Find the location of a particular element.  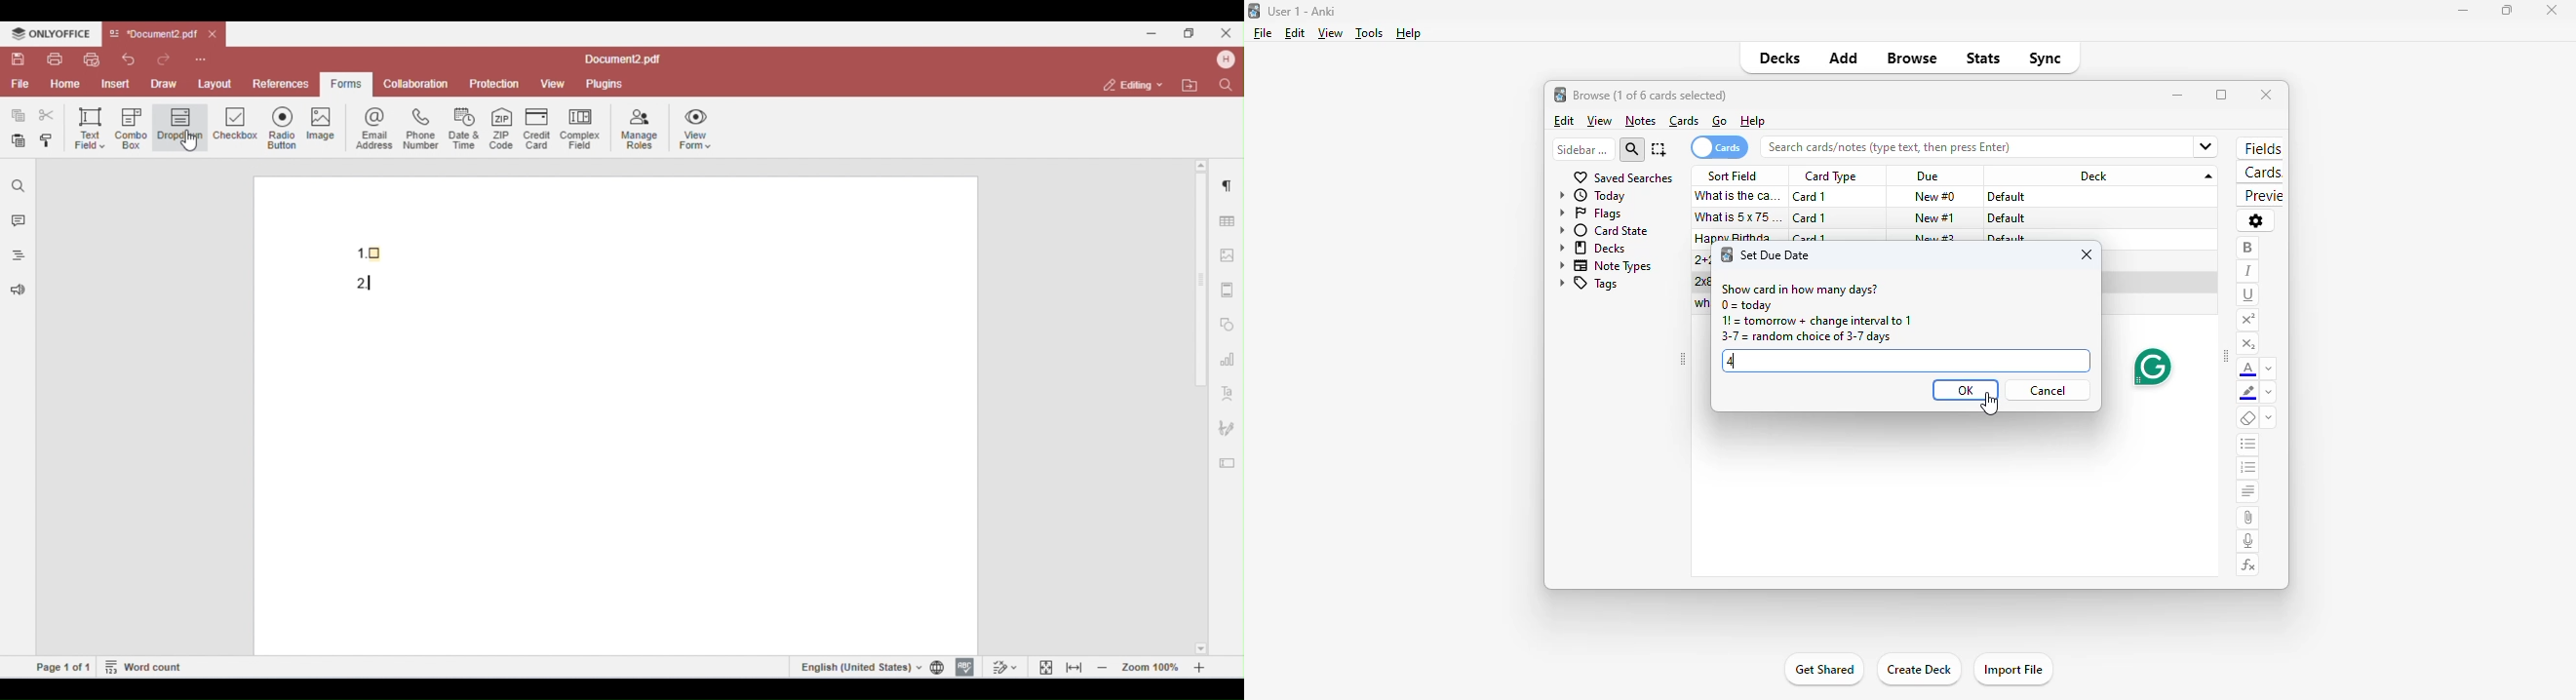

close is located at coordinates (2087, 254).